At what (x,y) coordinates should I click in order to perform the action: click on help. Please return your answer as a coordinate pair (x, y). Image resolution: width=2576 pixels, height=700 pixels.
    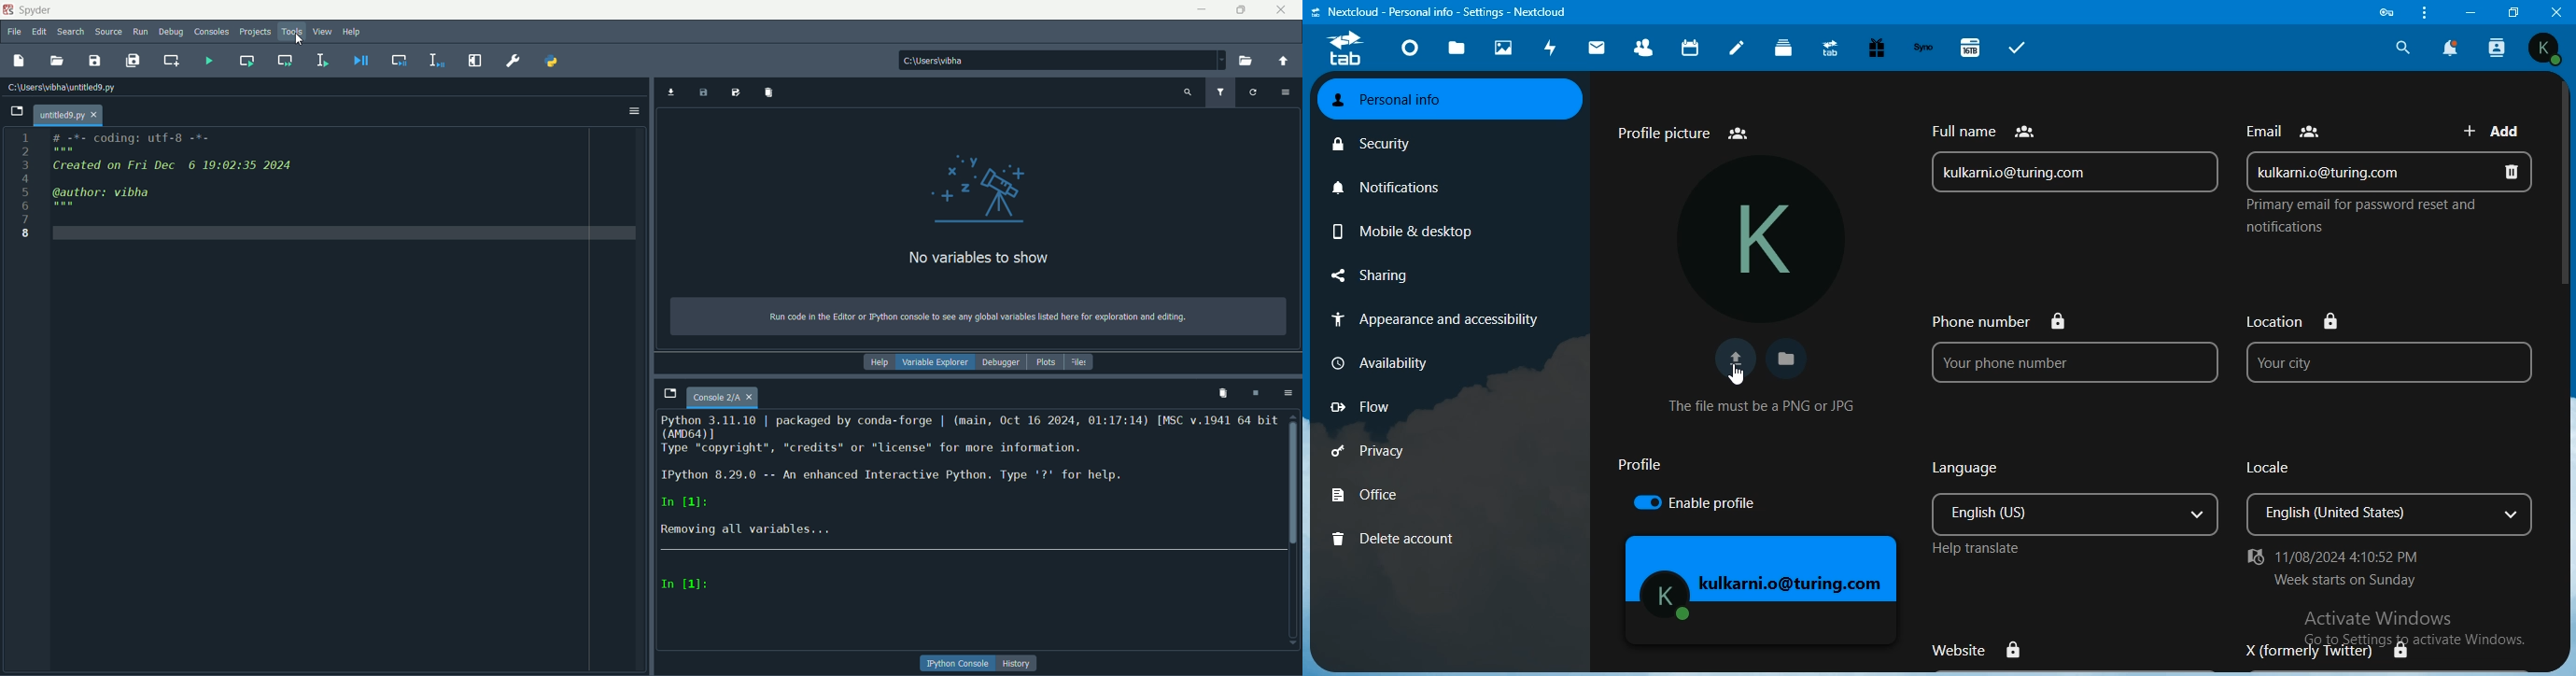
    Looking at the image, I should click on (352, 33).